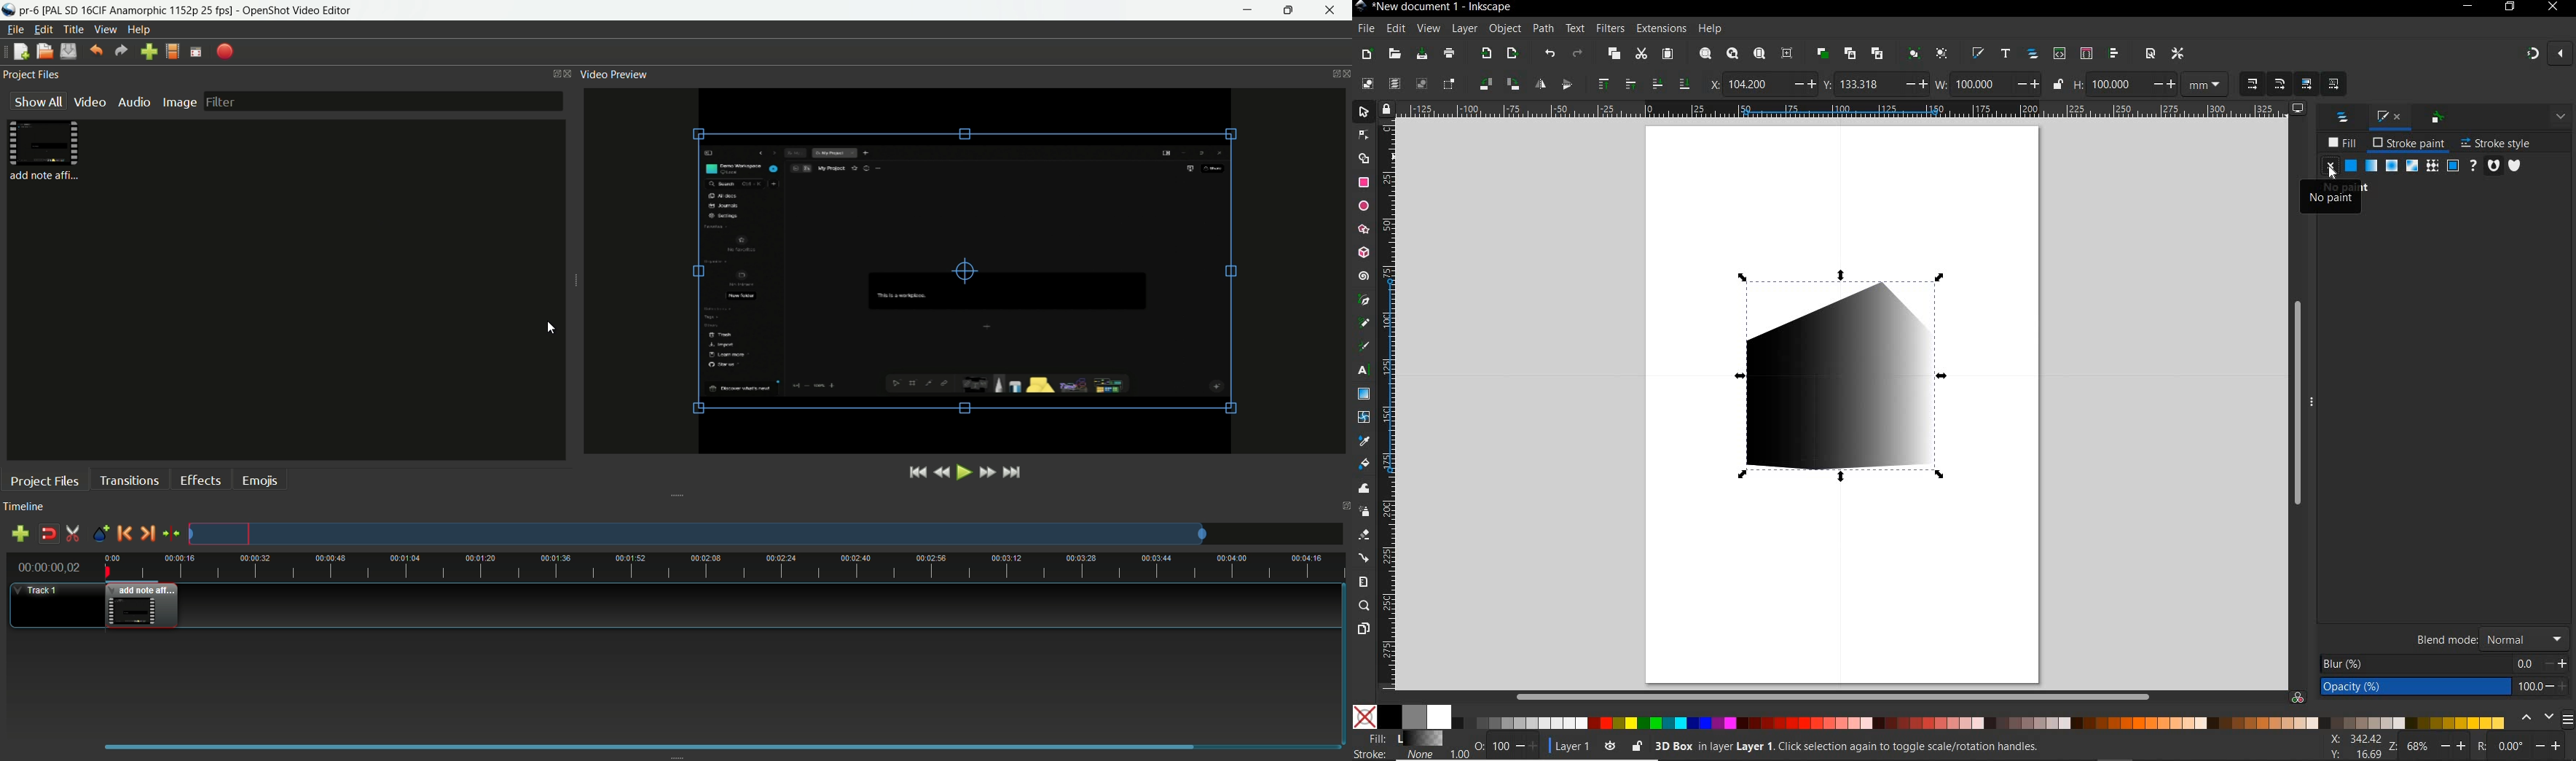  I want to click on MEASUREMENT, so click(2203, 83).